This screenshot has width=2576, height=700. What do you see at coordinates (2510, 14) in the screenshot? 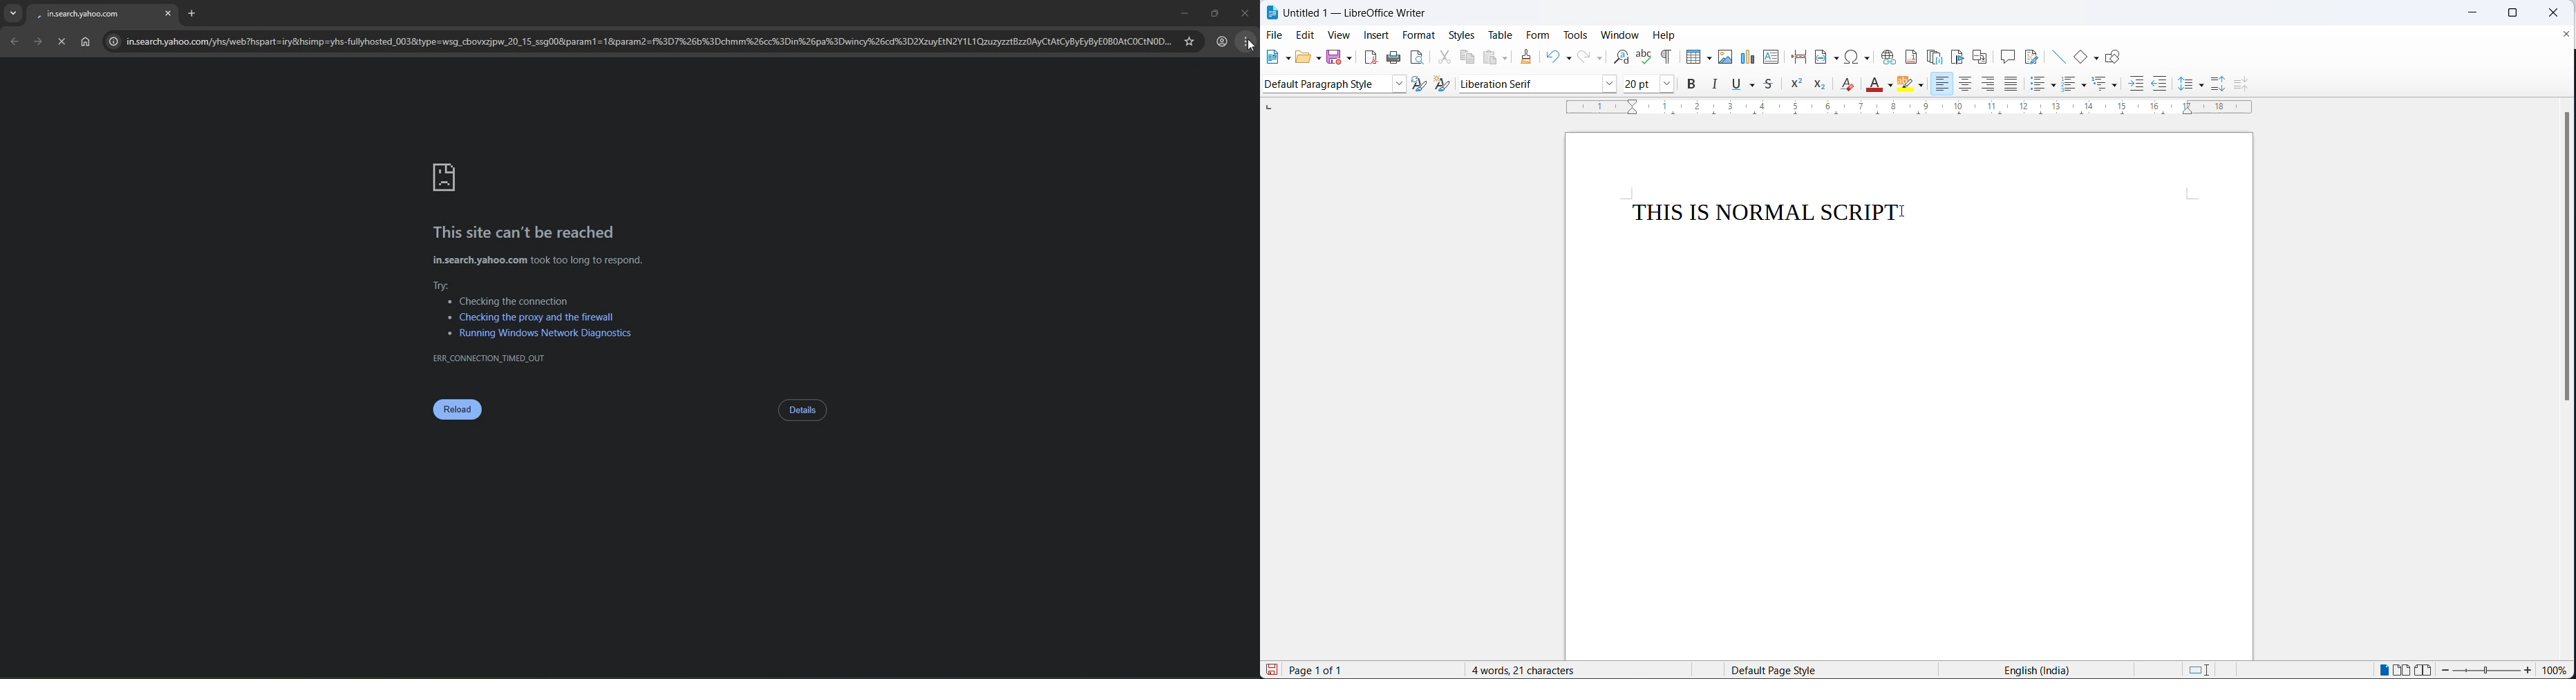
I see `maximize` at bounding box center [2510, 14].